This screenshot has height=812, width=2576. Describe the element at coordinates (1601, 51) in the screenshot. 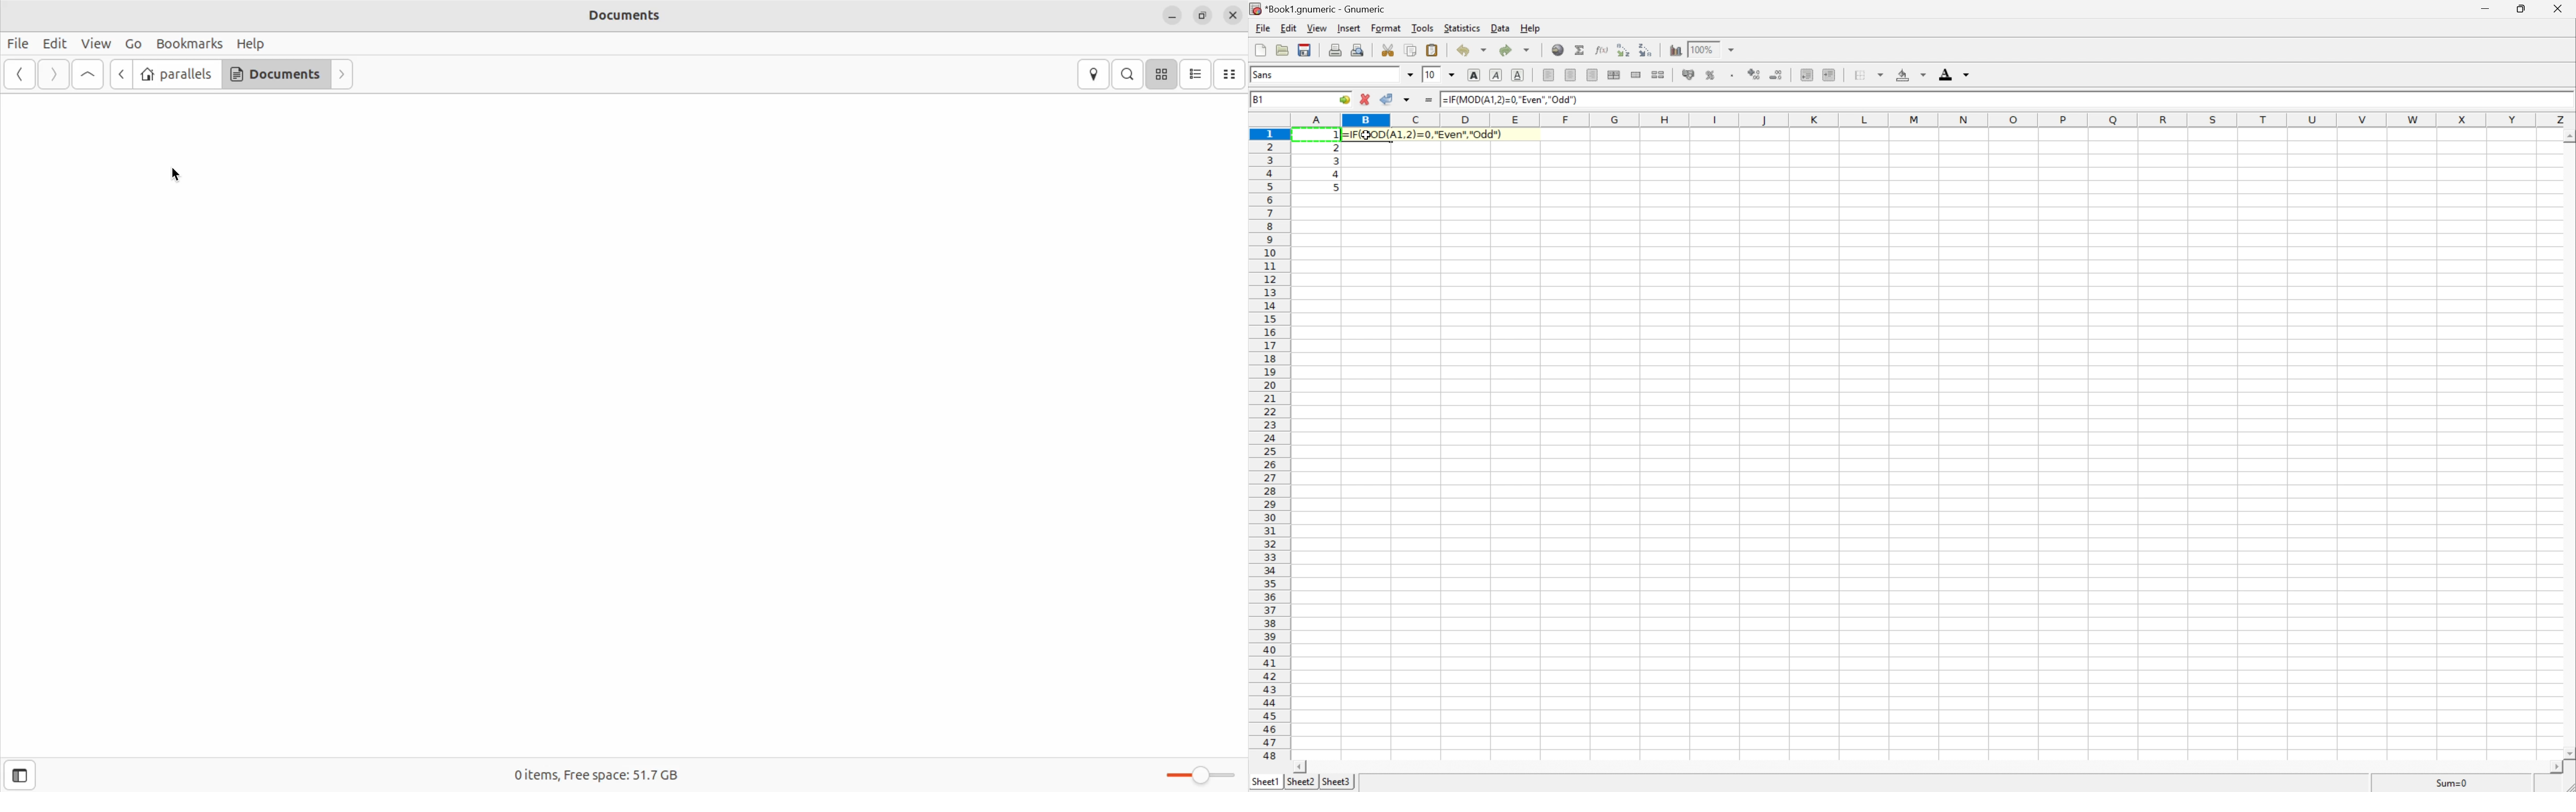

I see `Edit function in current cell` at that location.